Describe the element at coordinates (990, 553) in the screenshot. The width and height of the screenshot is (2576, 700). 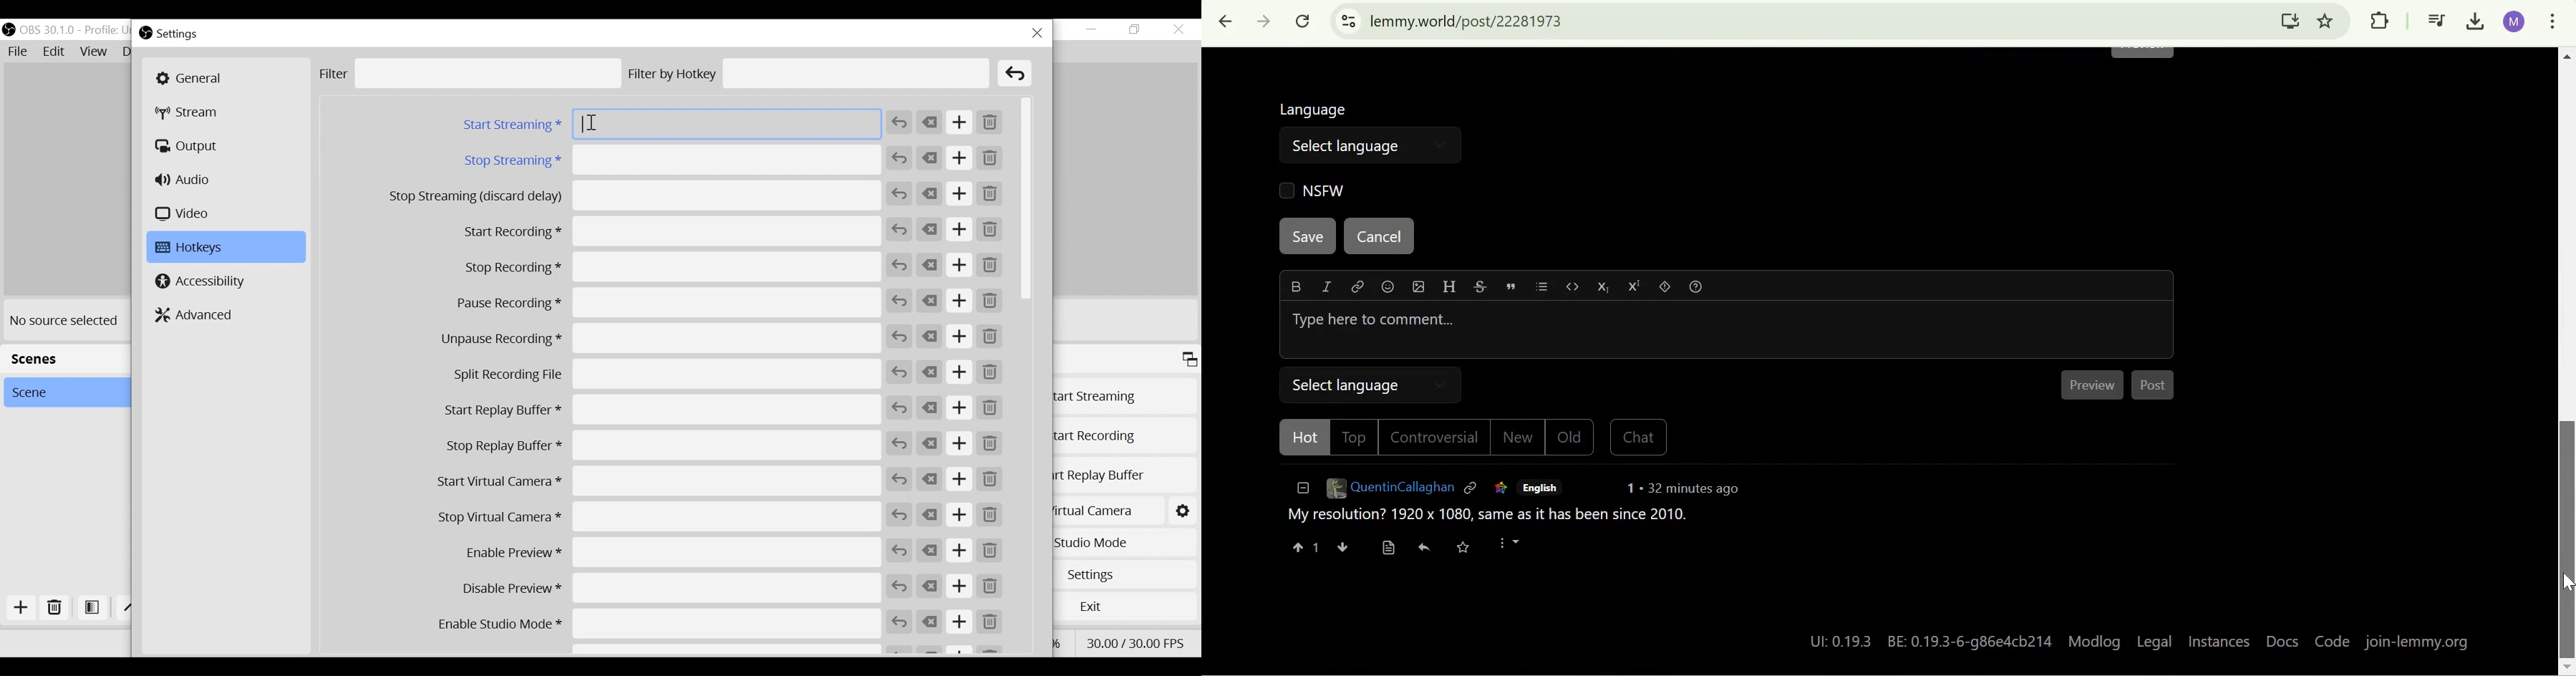
I see `Remove` at that location.